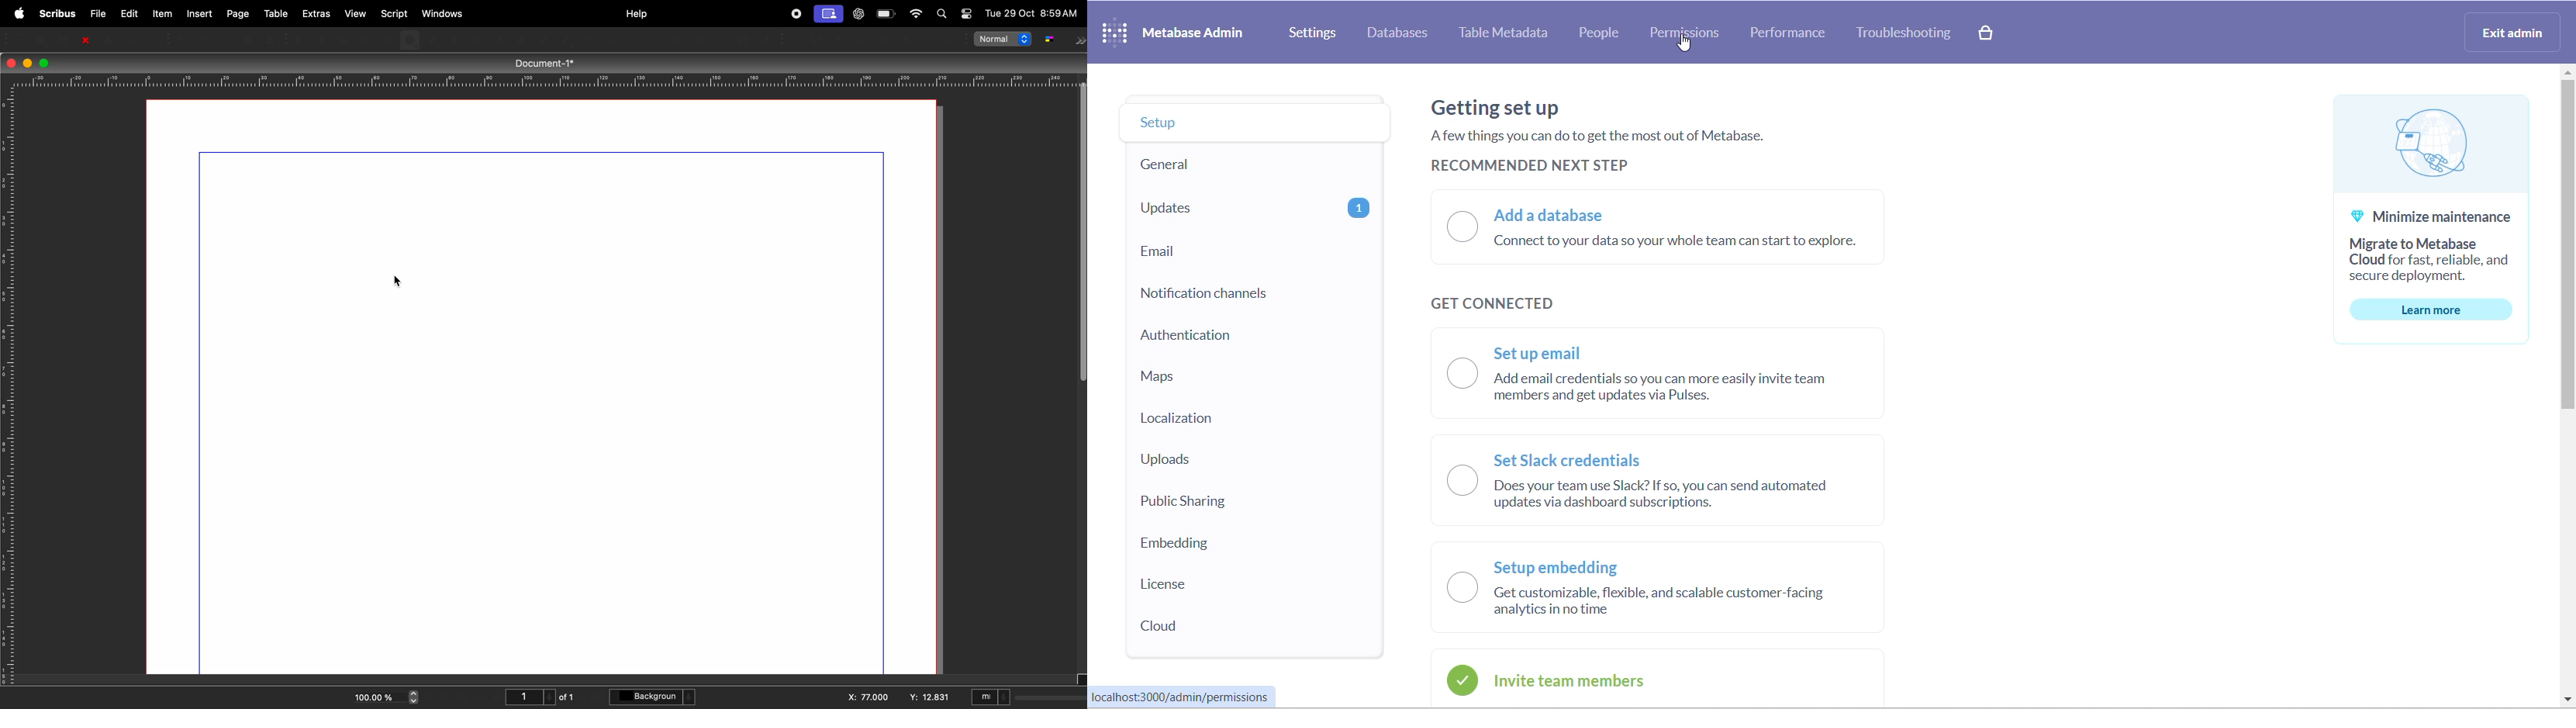 This screenshot has height=728, width=2576. Describe the element at coordinates (275, 11) in the screenshot. I see `table` at that location.